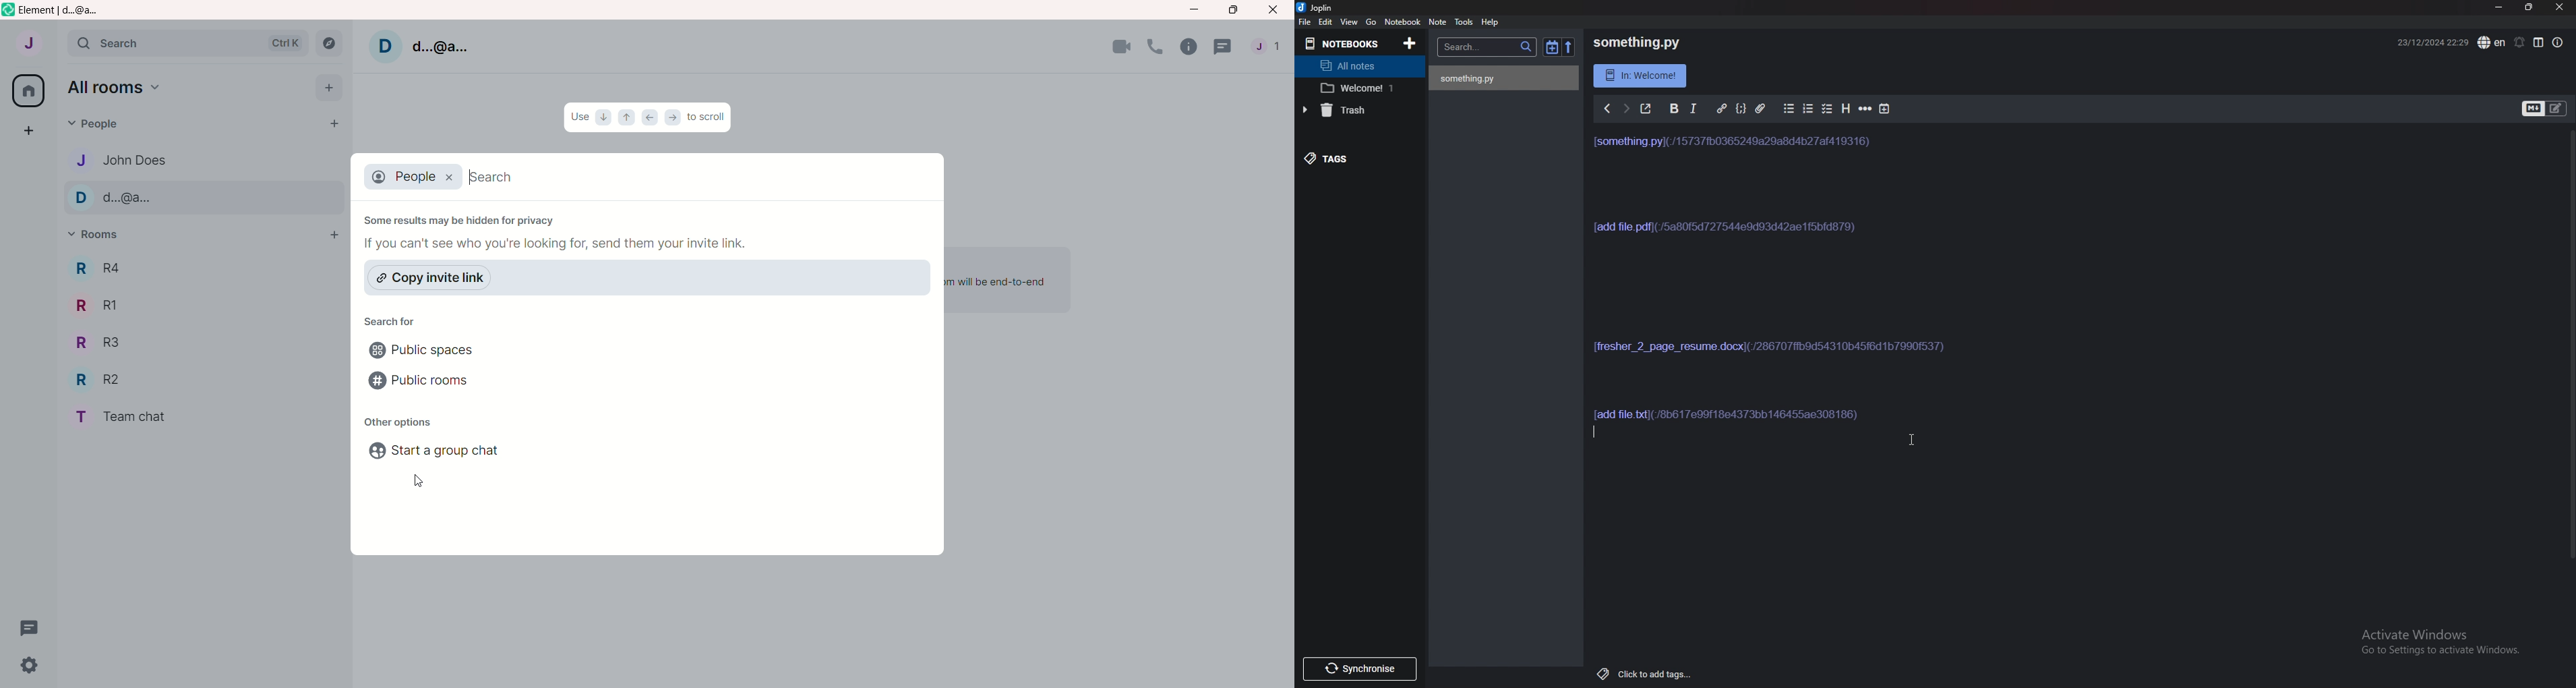 Image resolution: width=2576 pixels, height=700 pixels. Describe the element at coordinates (1789, 109) in the screenshot. I see `bullet list` at that location.